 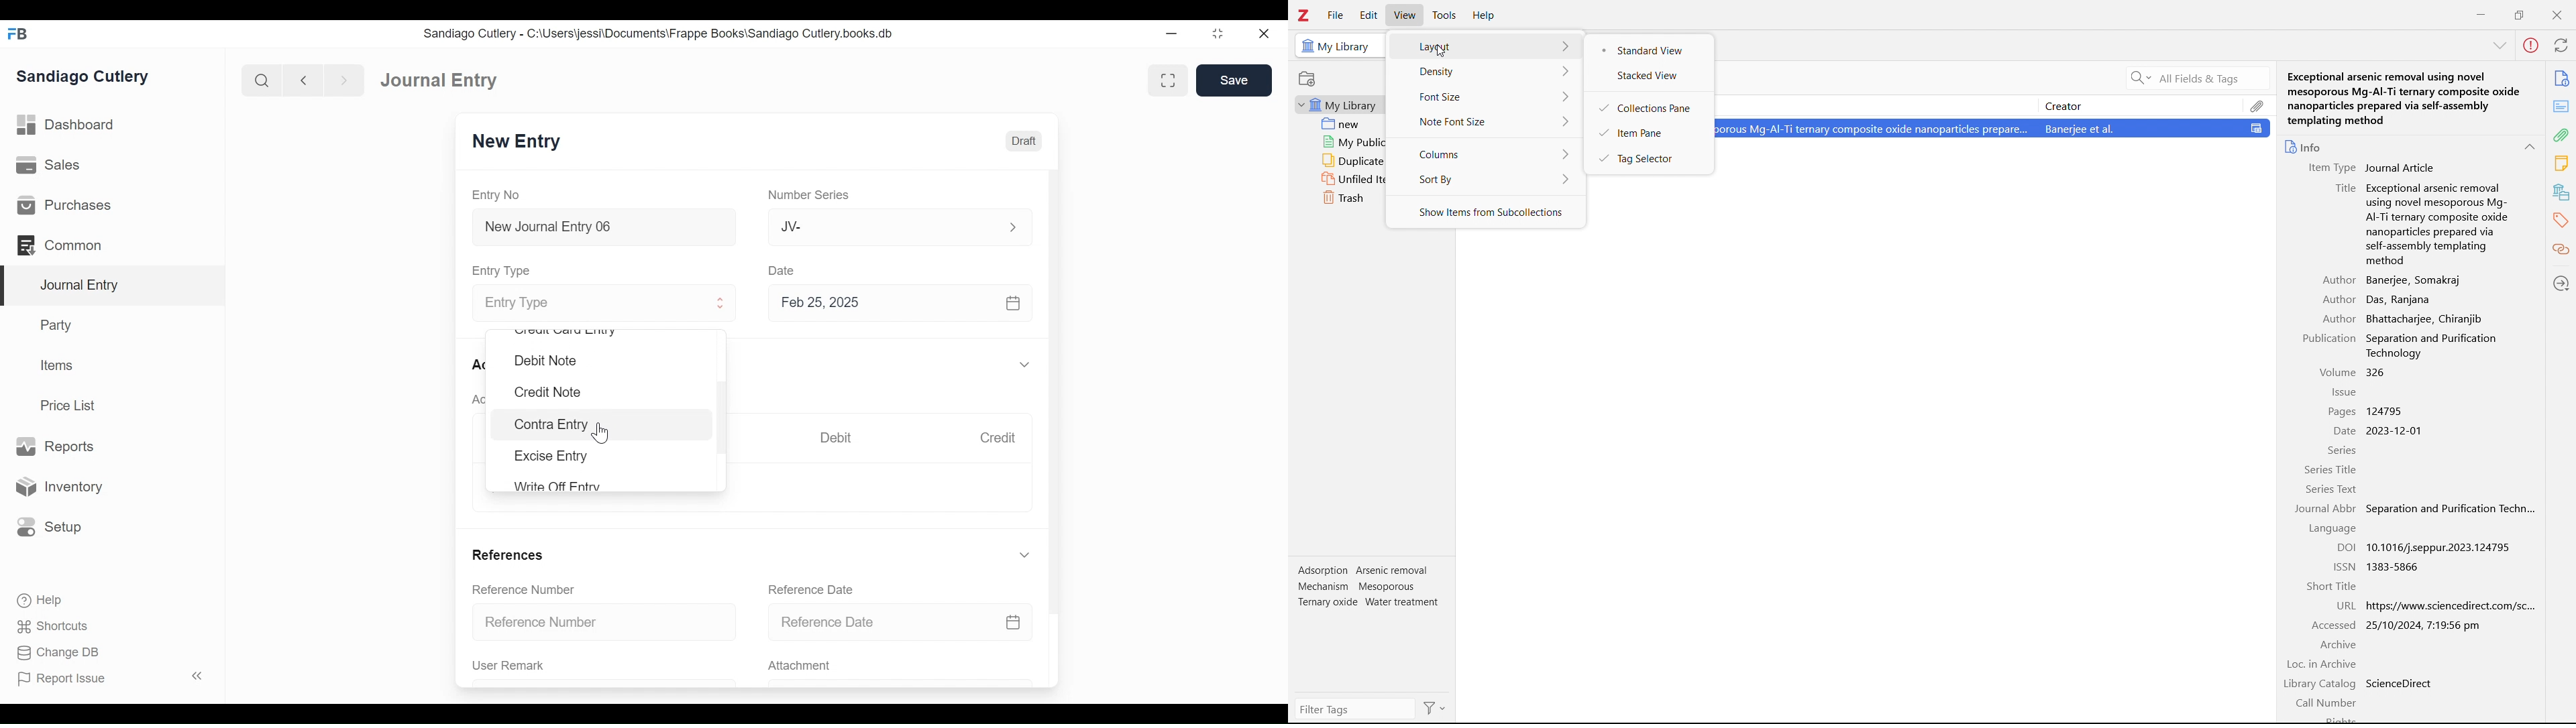 I want to click on density, so click(x=1486, y=72).